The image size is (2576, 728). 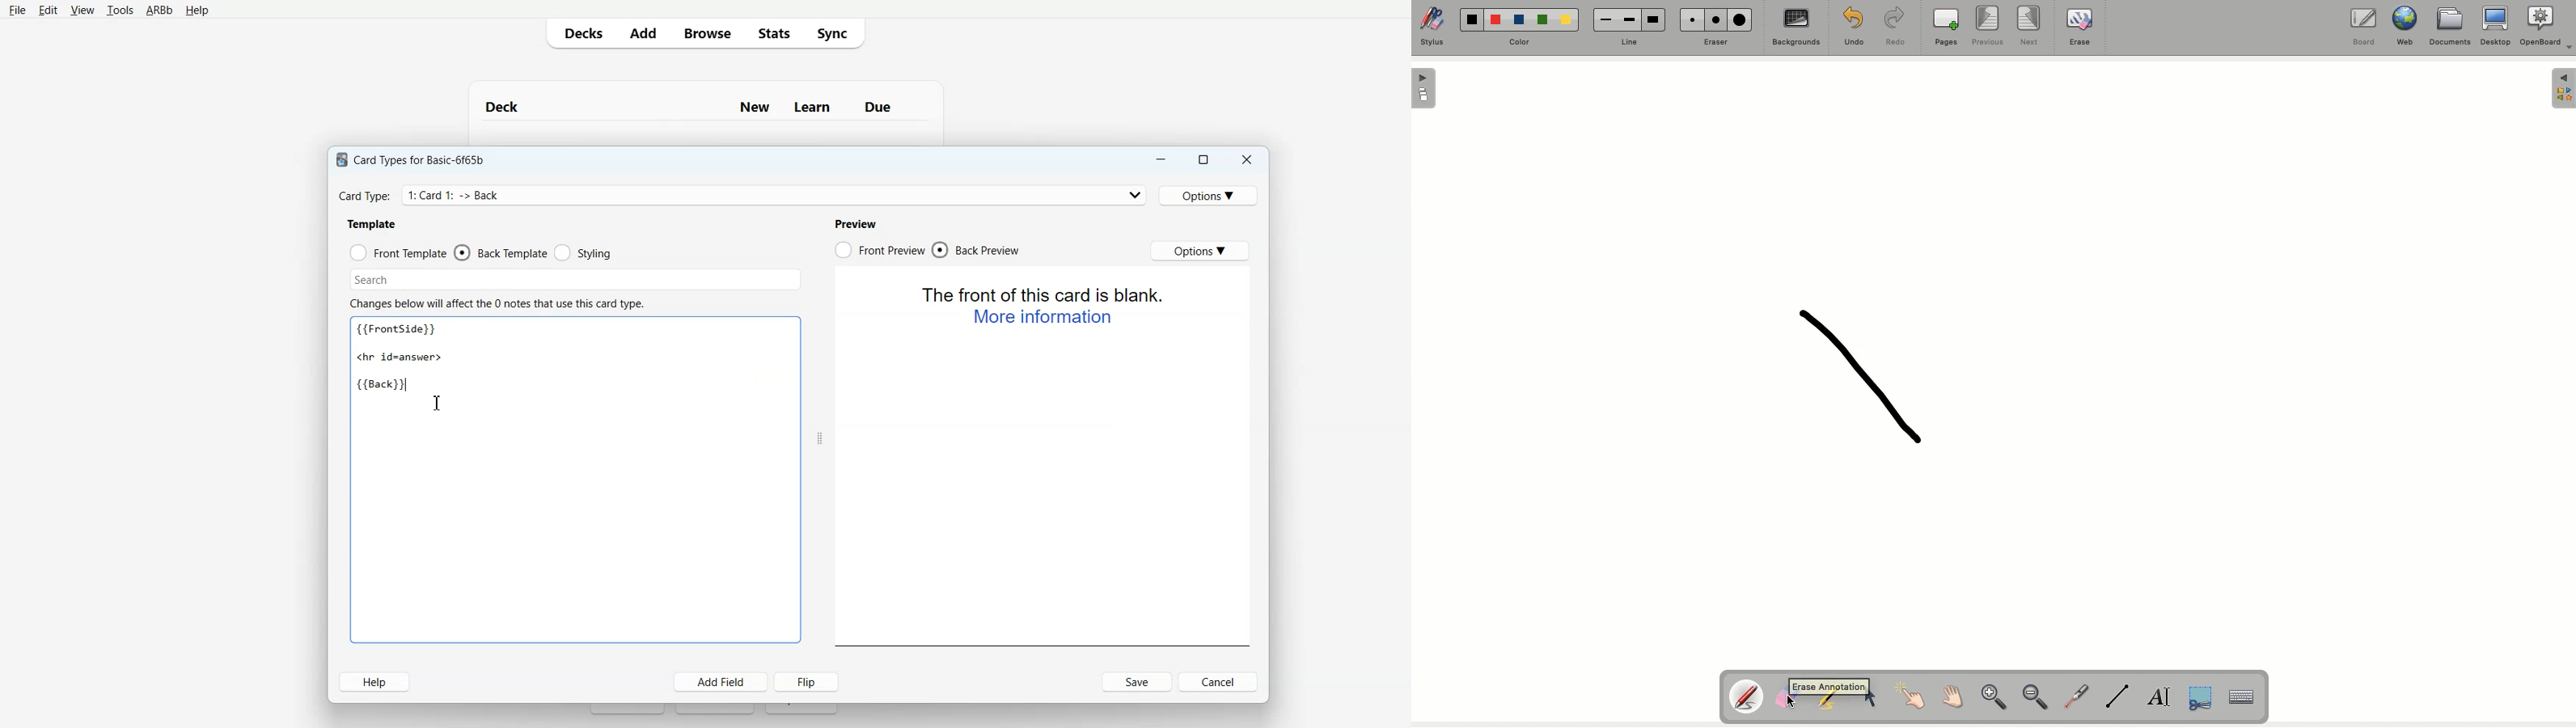 I want to click on Yellow, so click(x=1568, y=22).